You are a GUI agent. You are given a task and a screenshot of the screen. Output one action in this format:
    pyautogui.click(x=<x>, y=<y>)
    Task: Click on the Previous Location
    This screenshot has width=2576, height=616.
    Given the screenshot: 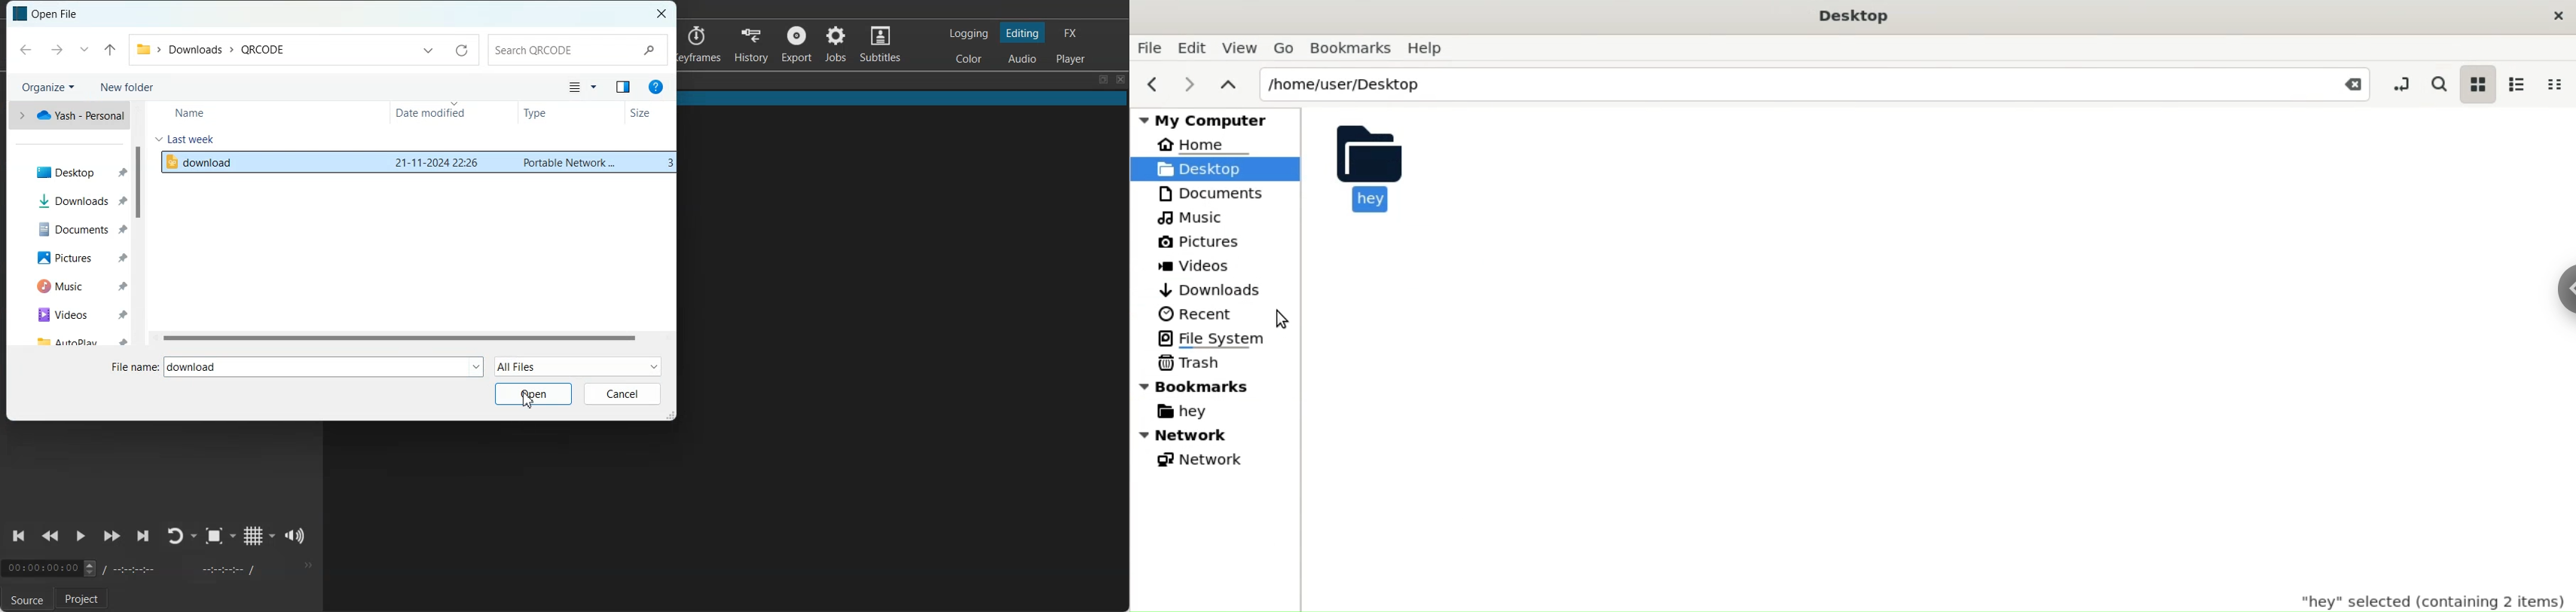 What is the action you would take?
    pyautogui.click(x=83, y=50)
    